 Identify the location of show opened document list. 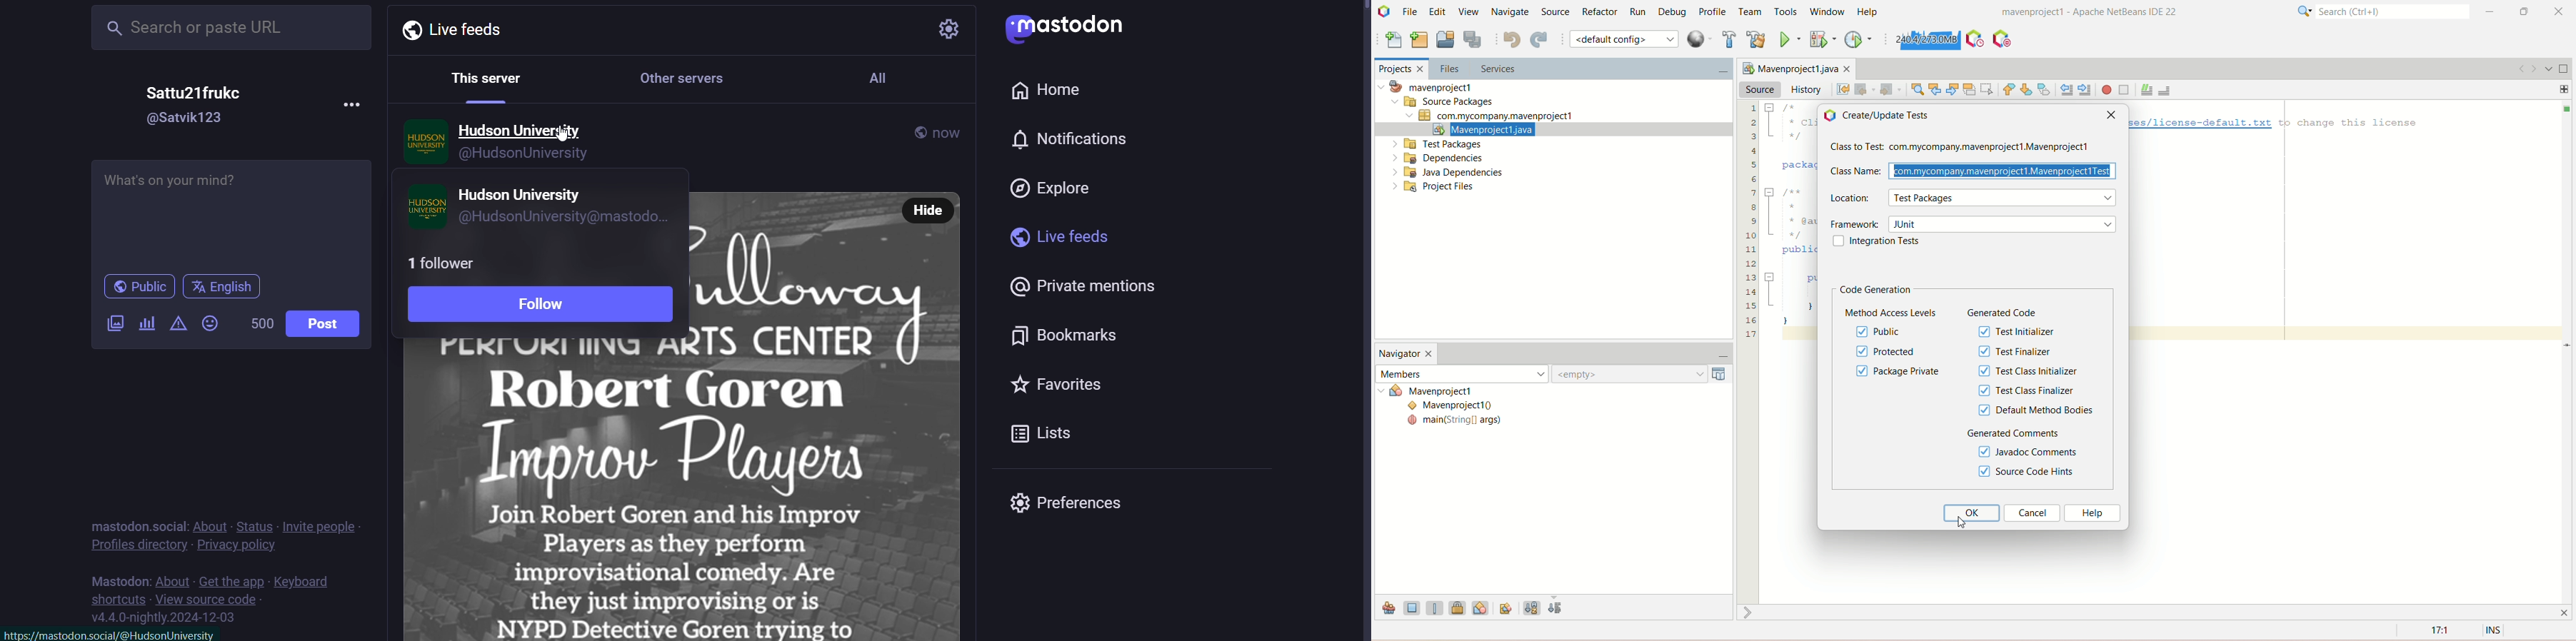
(2548, 68).